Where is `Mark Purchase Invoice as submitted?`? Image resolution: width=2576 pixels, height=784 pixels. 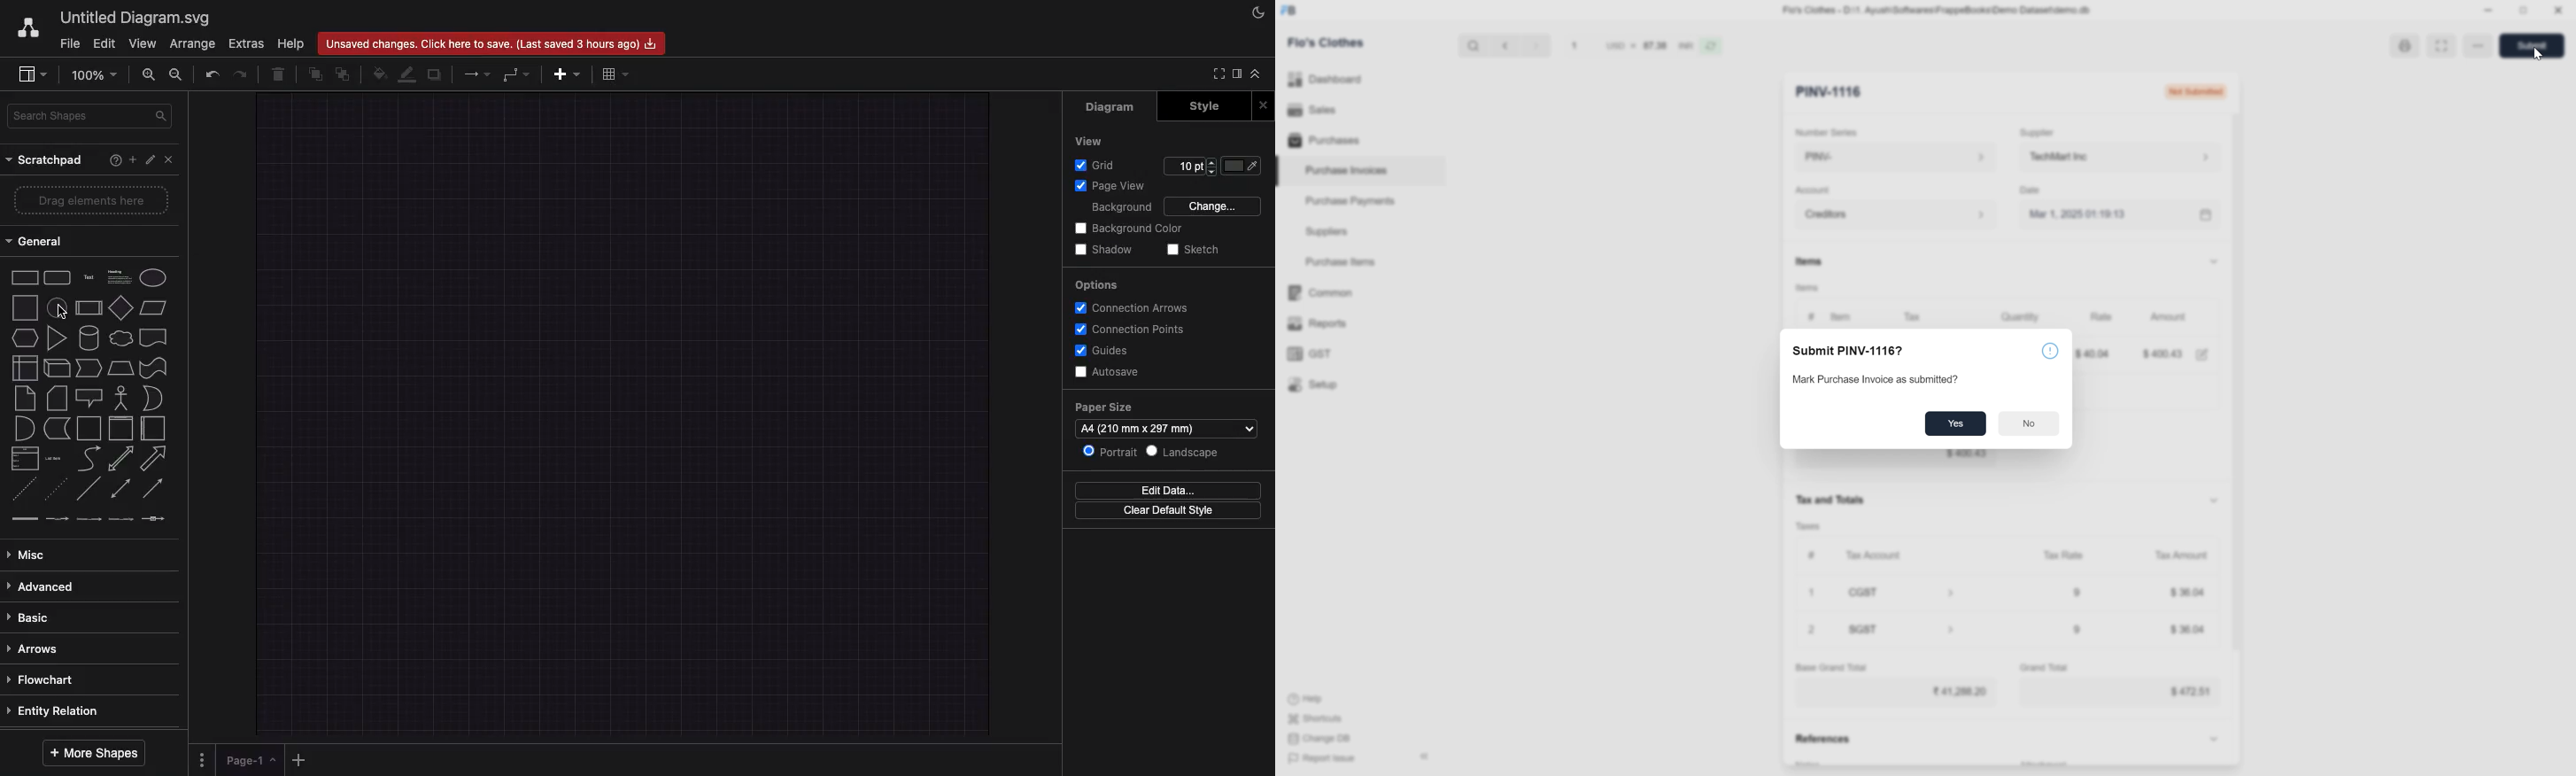 Mark Purchase Invoice as submitted? is located at coordinates (1886, 380).